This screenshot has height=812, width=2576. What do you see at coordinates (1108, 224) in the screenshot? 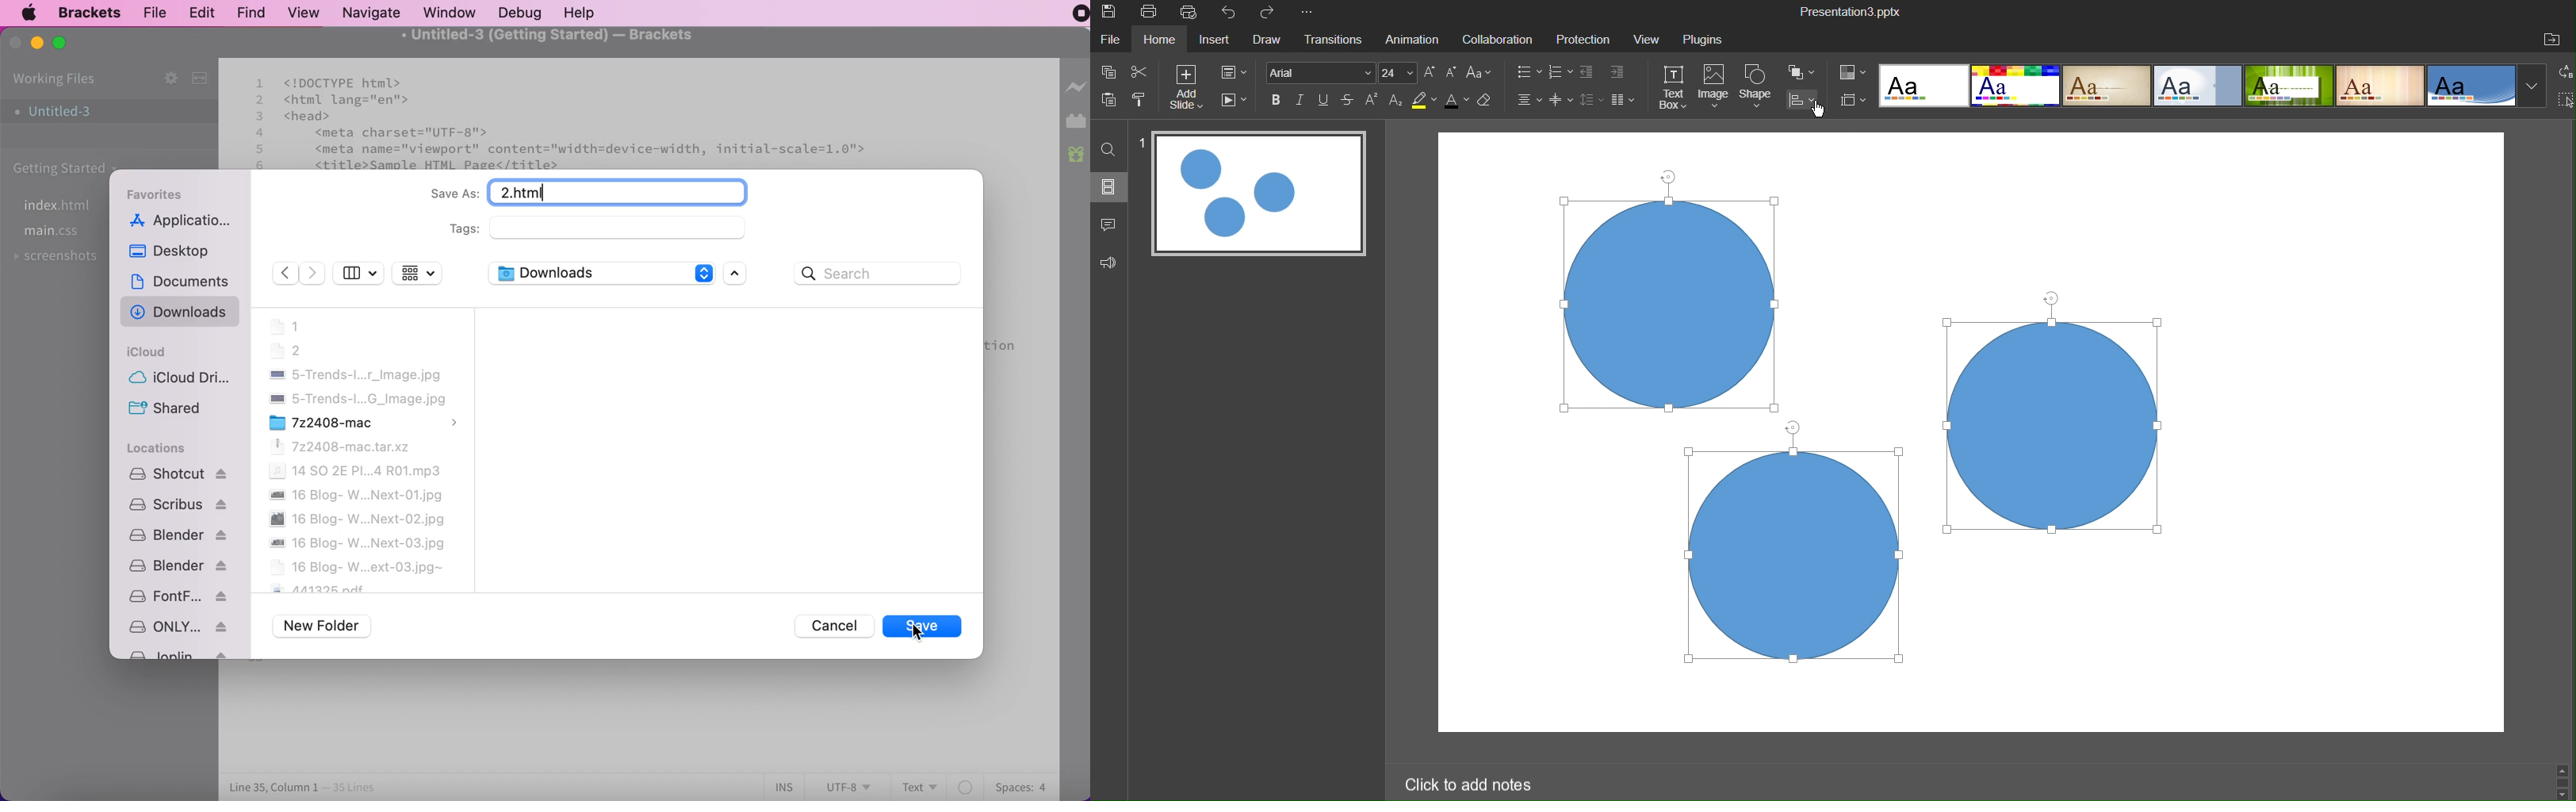
I see `Comment` at bounding box center [1108, 224].